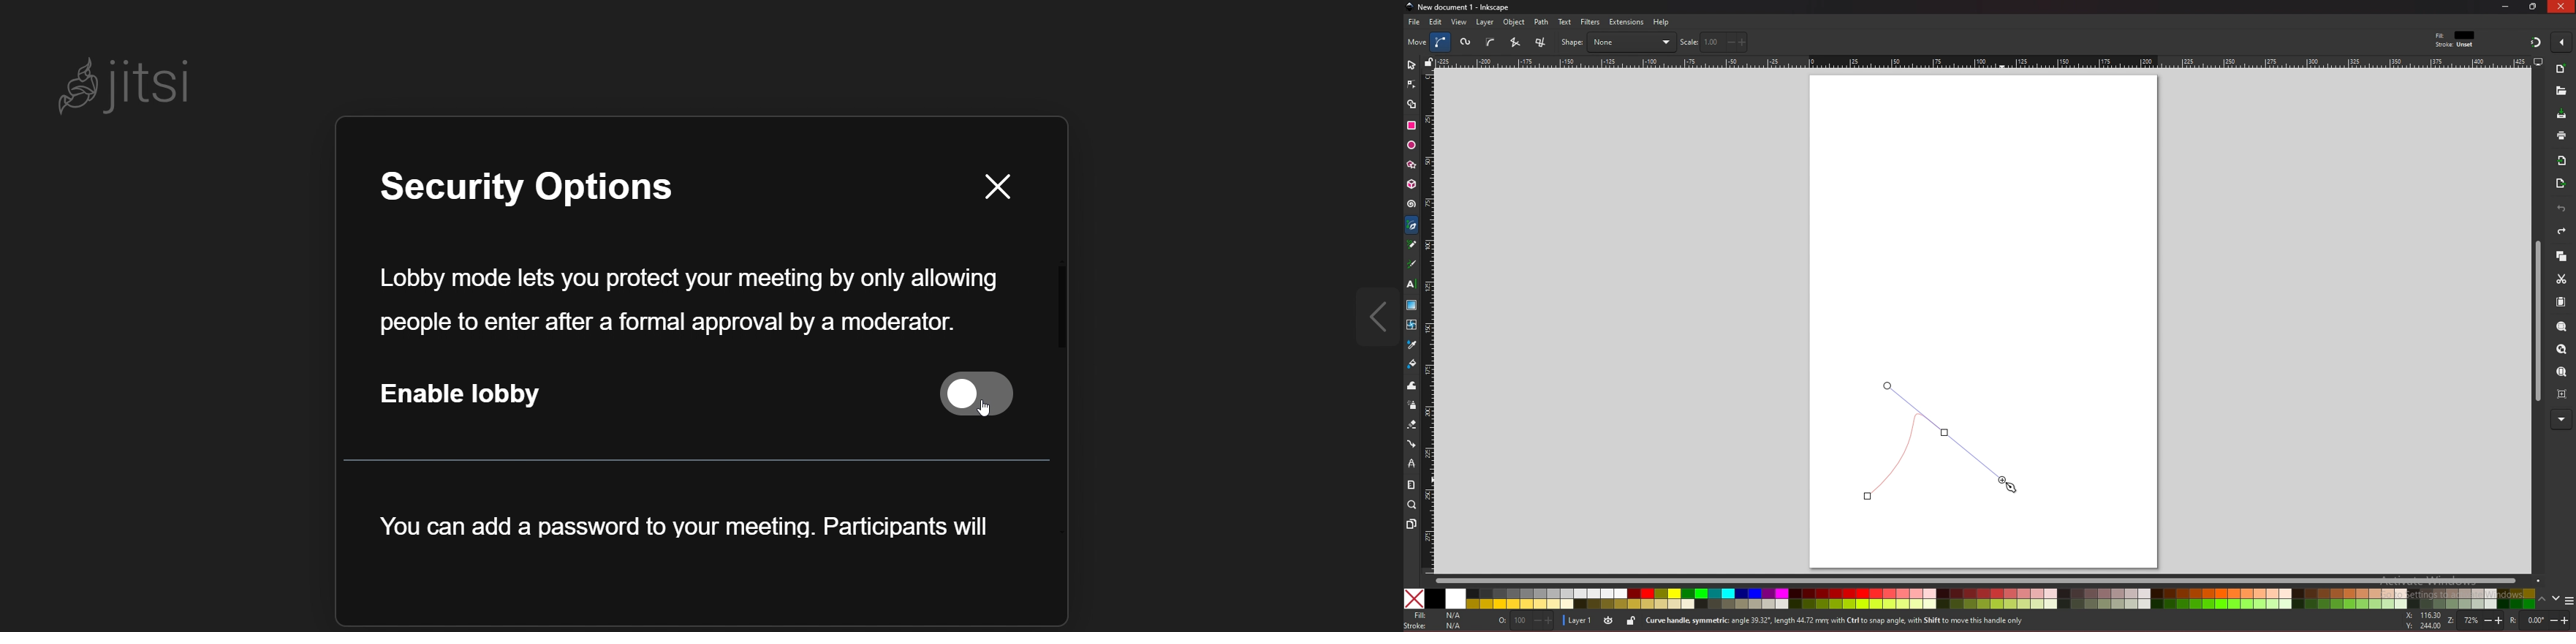 This screenshot has height=644, width=2576. I want to click on copy, so click(2561, 257).